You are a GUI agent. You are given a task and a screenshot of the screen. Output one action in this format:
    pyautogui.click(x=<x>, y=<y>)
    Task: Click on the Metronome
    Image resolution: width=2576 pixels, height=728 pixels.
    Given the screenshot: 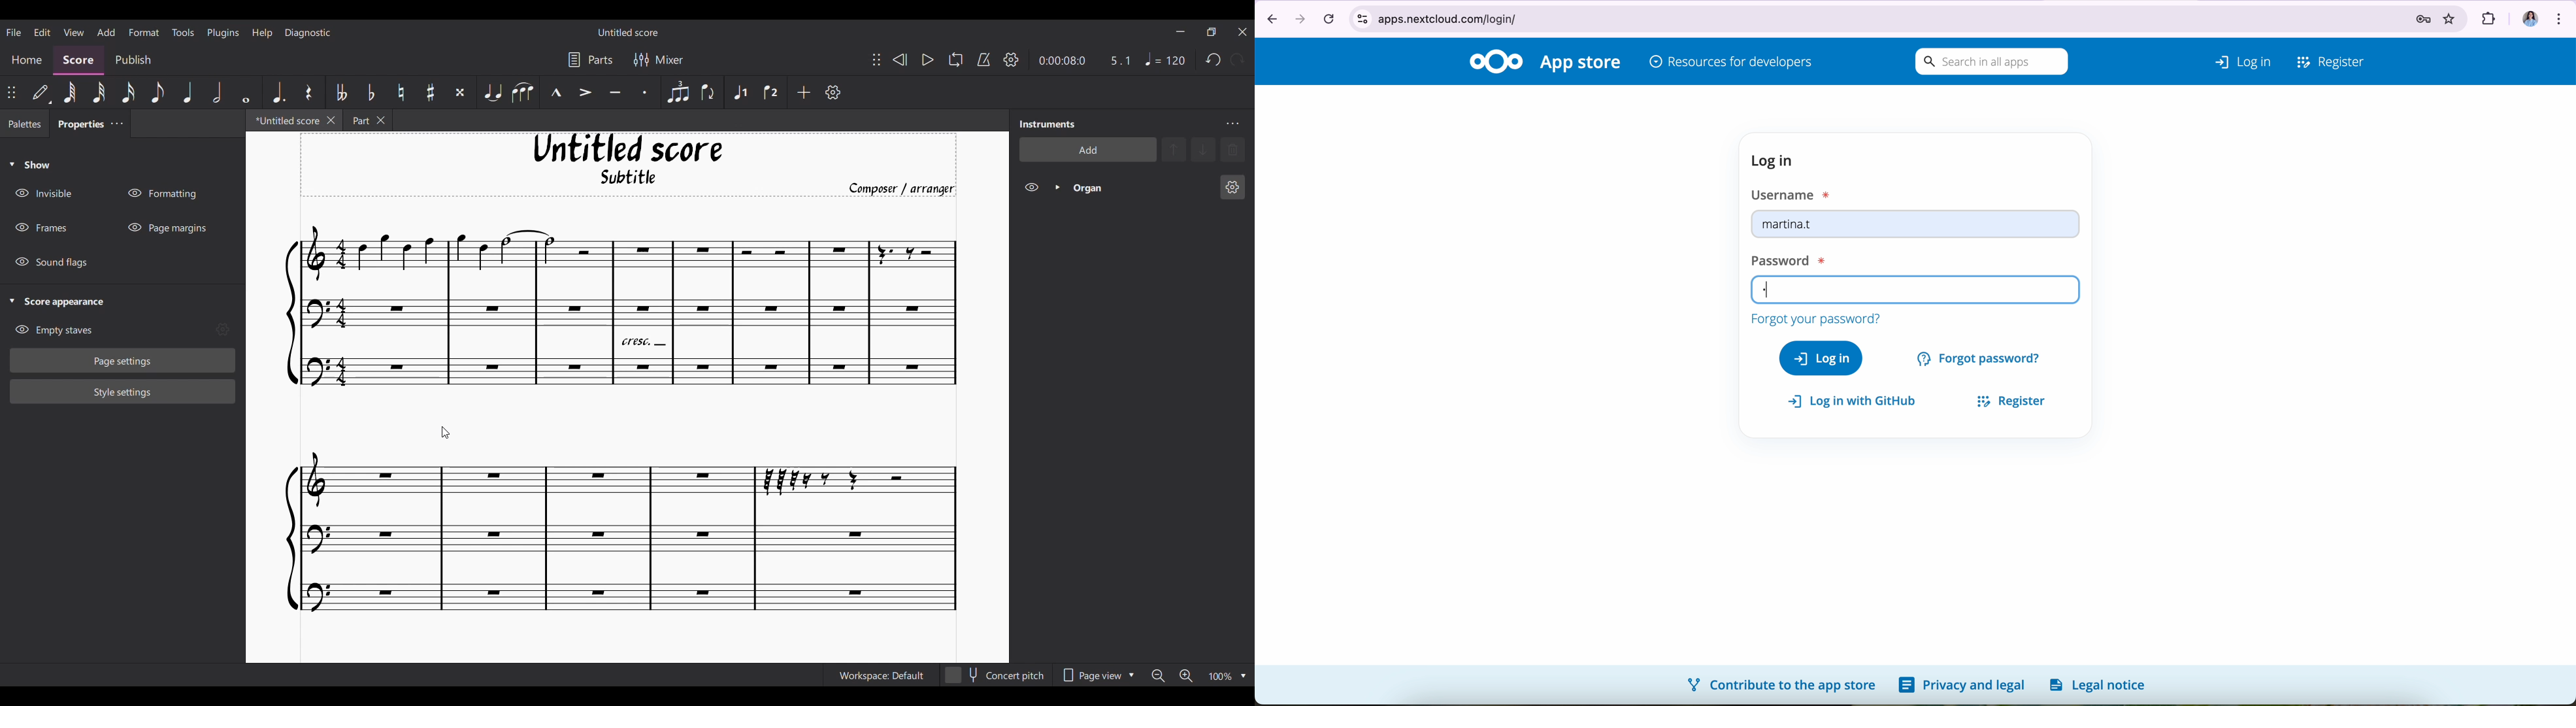 What is the action you would take?
    pyautogui.click(x=983, y=59)
    